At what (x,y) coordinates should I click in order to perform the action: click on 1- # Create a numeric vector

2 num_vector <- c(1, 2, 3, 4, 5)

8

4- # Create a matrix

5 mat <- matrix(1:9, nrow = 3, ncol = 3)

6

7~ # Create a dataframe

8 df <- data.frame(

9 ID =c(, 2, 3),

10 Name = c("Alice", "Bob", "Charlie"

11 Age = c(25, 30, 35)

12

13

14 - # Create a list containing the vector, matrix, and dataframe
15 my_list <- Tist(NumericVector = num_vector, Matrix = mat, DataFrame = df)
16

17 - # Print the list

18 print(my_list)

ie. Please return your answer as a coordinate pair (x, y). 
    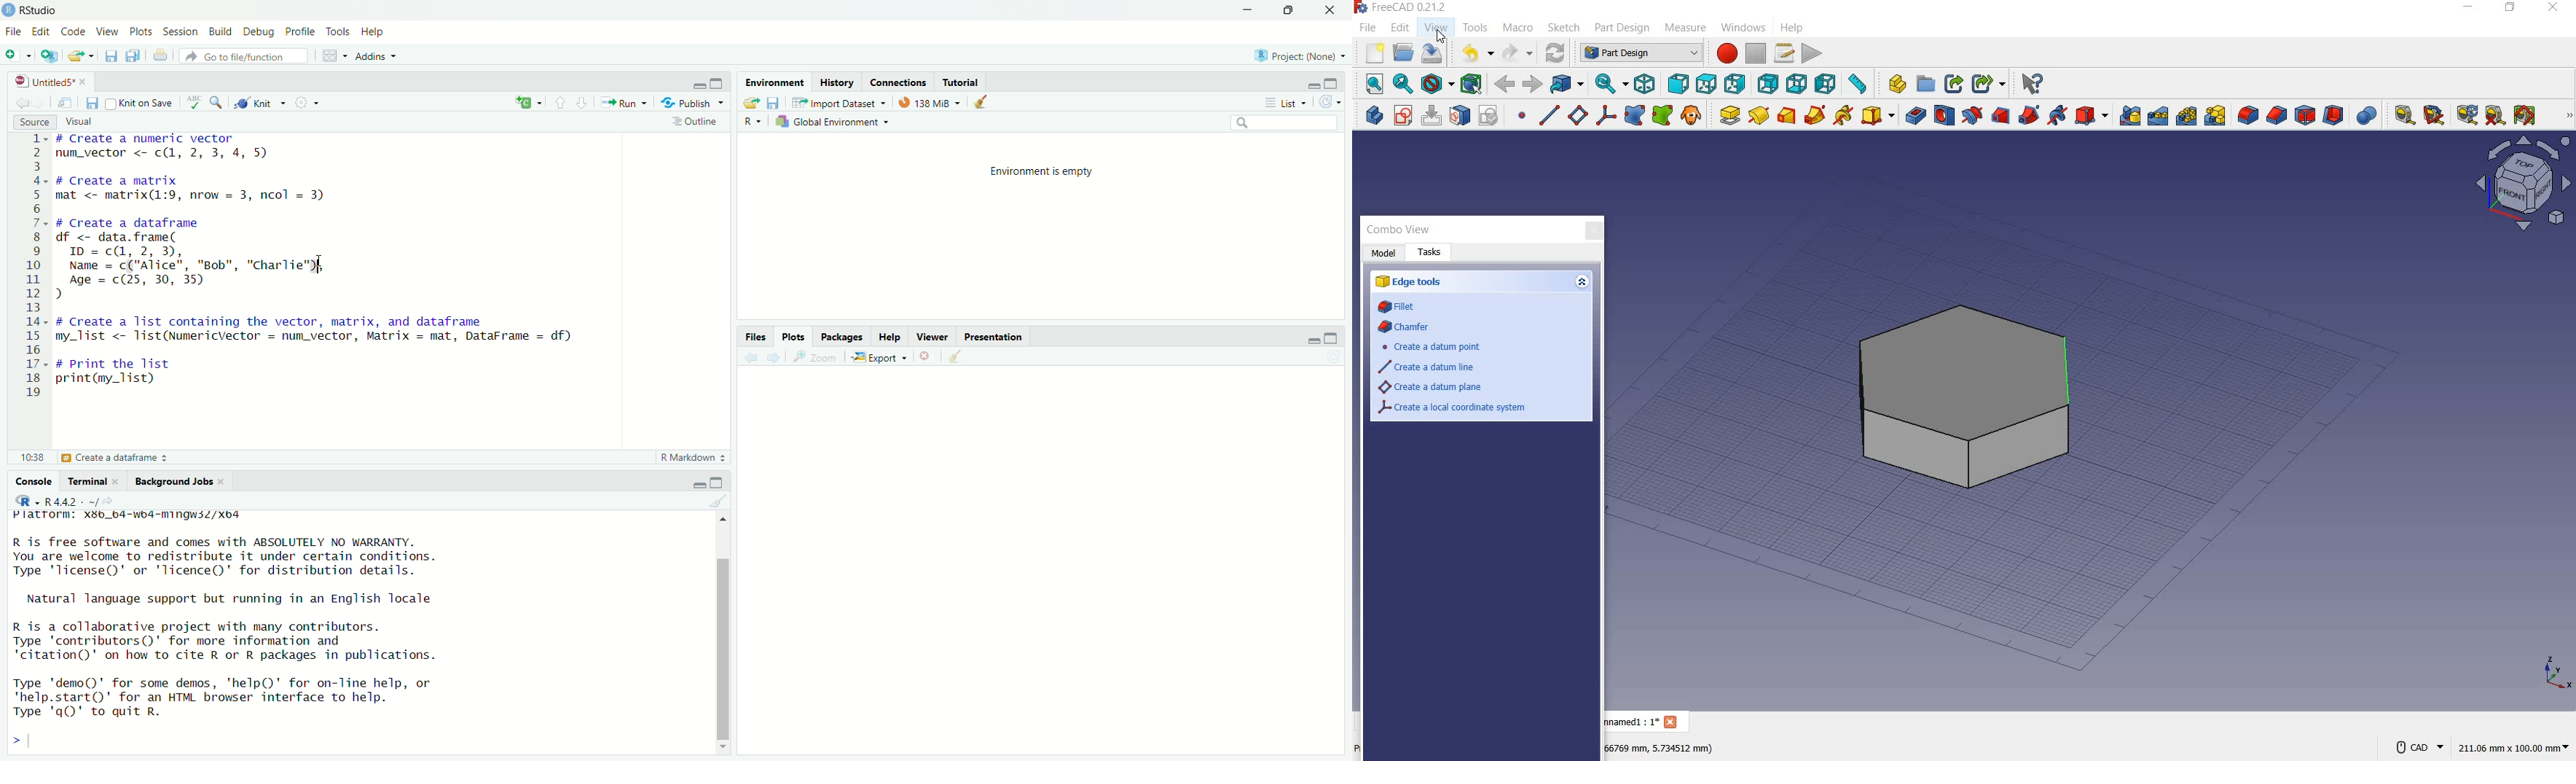
    Looking at the image, I should click on (301, 266).